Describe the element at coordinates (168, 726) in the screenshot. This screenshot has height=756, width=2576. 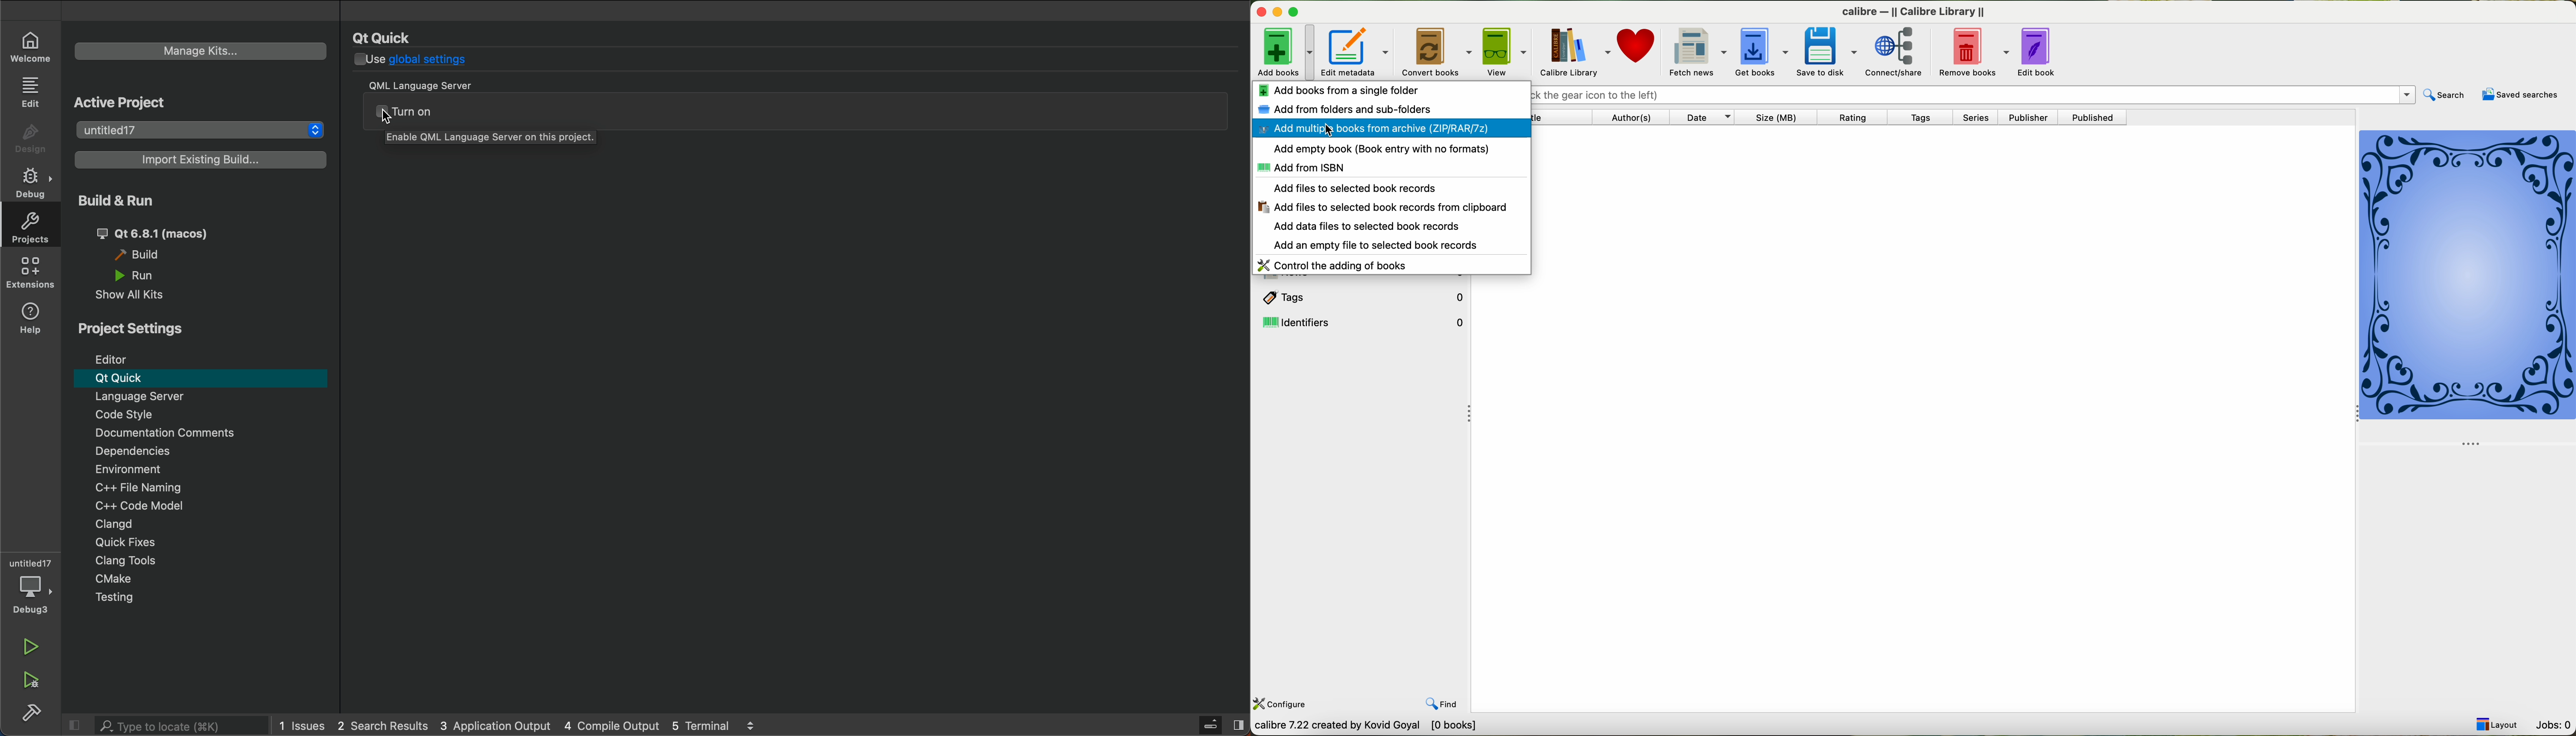
I see `search` at that location.